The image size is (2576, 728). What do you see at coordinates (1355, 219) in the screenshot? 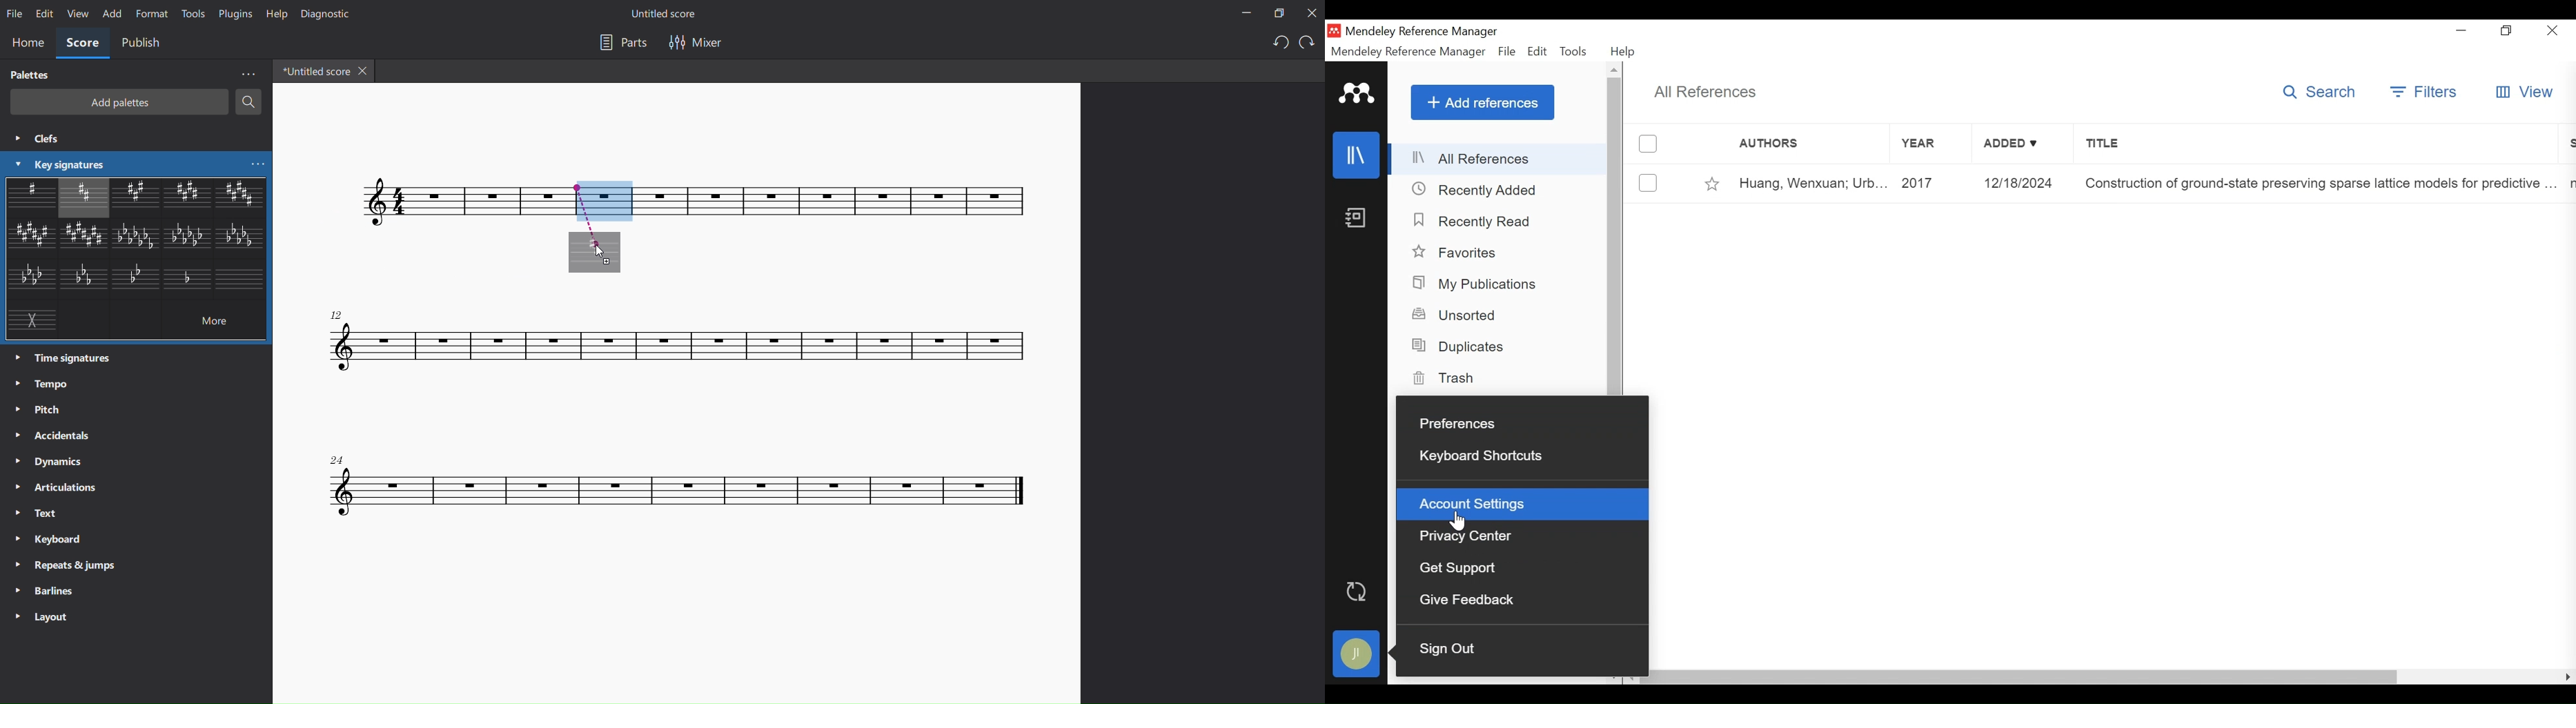
I see `Notebook` at bounding box center [1355, 219].